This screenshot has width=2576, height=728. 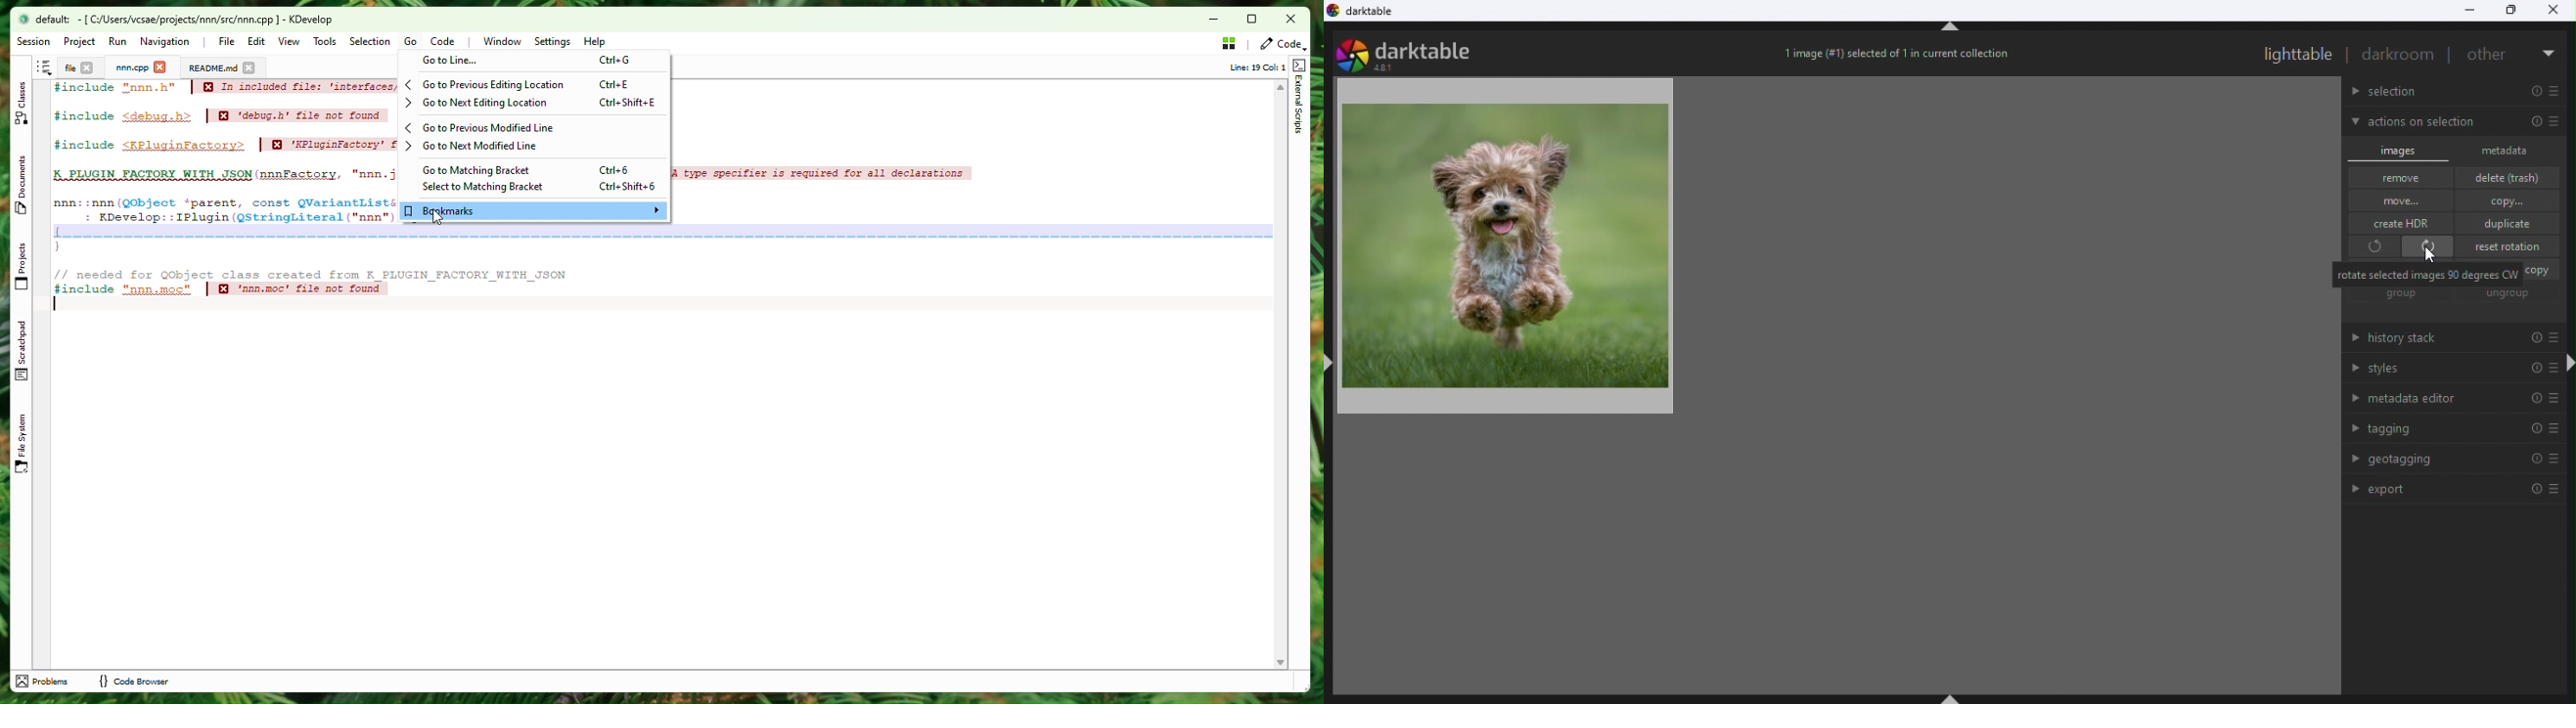 I want to click on remove, so click(x=2402, y=178).